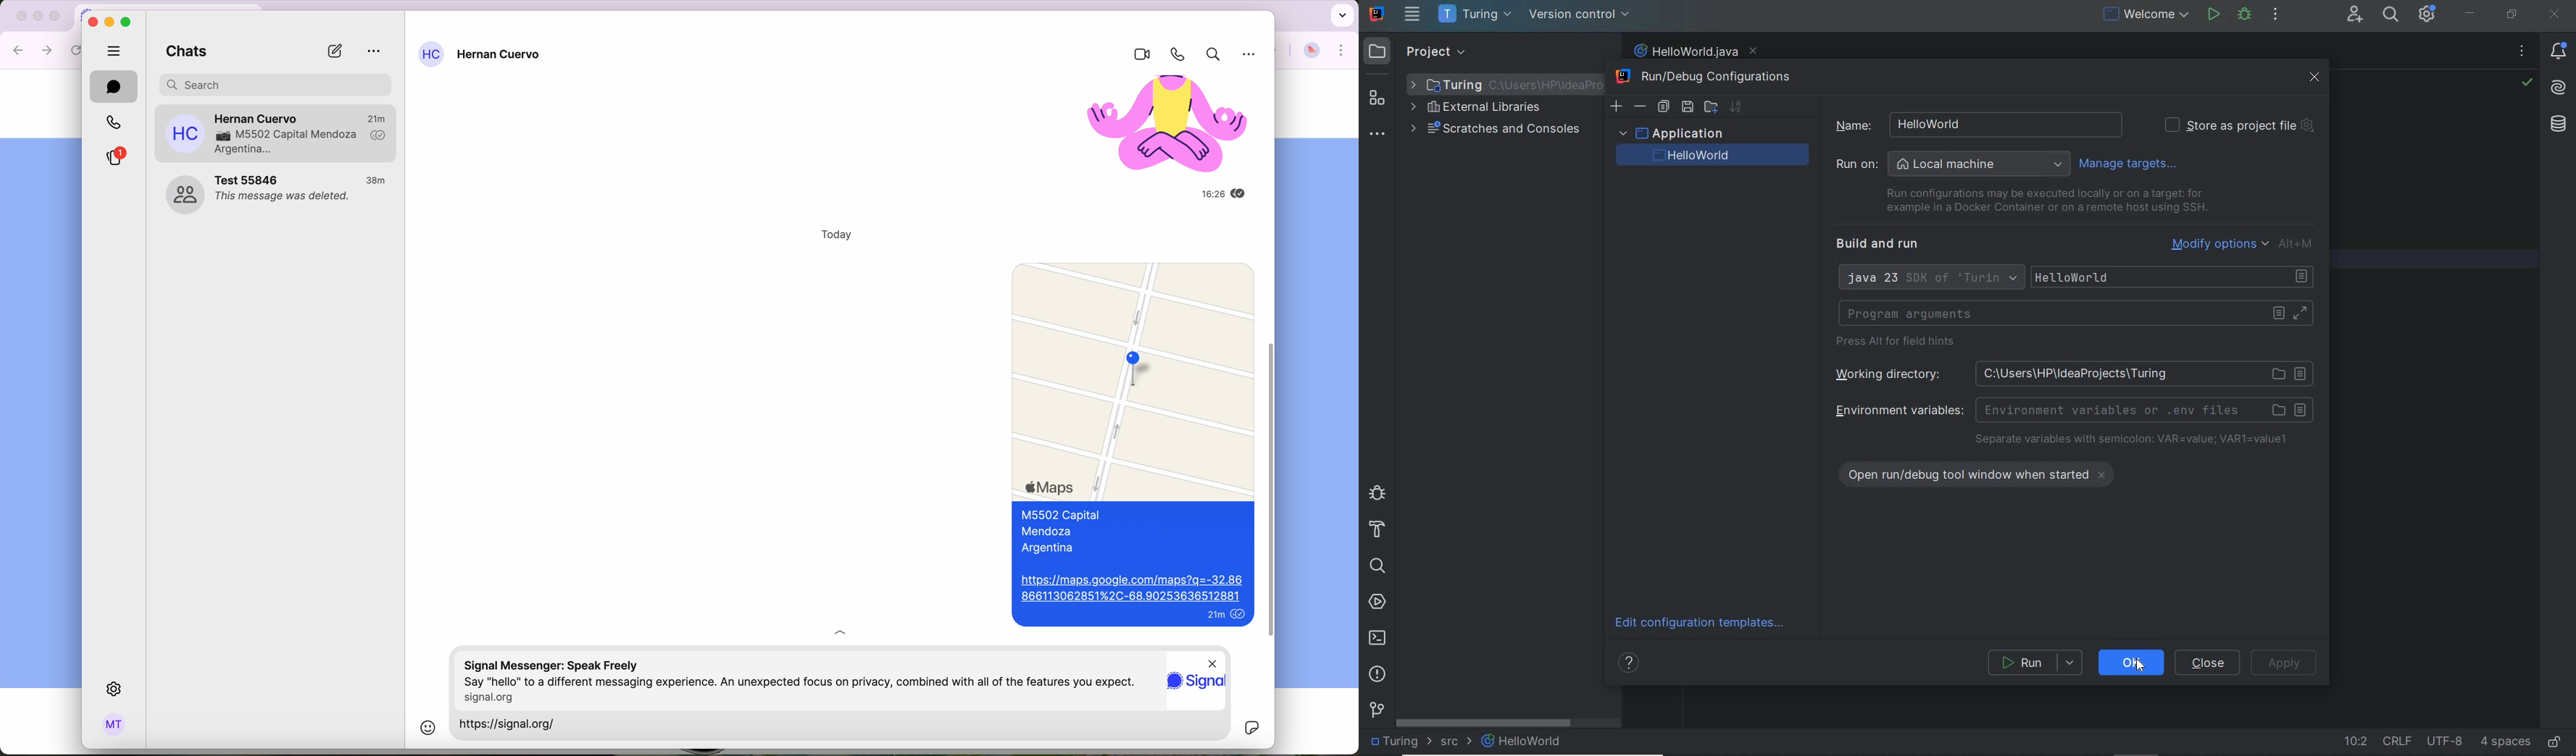 The width and height of the screenshot is (2576, 756). I want to click on seen, so click(1241, 195).